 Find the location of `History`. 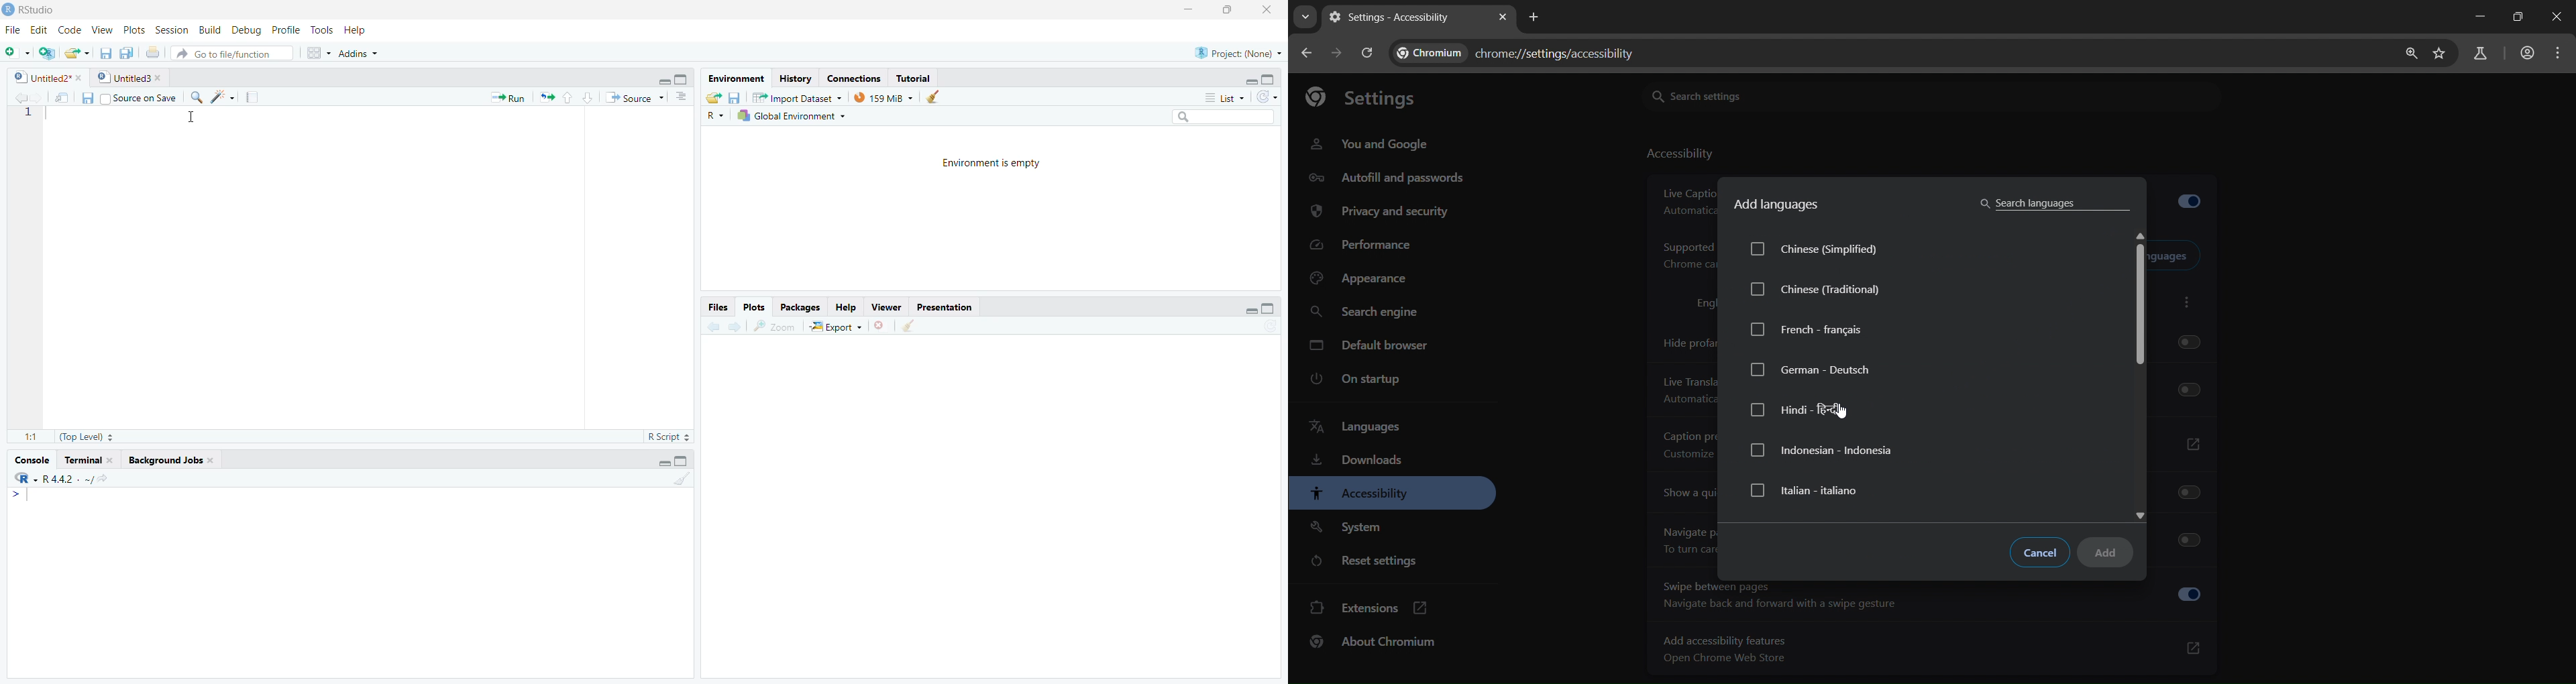

History is located at coordinates (796, 78).